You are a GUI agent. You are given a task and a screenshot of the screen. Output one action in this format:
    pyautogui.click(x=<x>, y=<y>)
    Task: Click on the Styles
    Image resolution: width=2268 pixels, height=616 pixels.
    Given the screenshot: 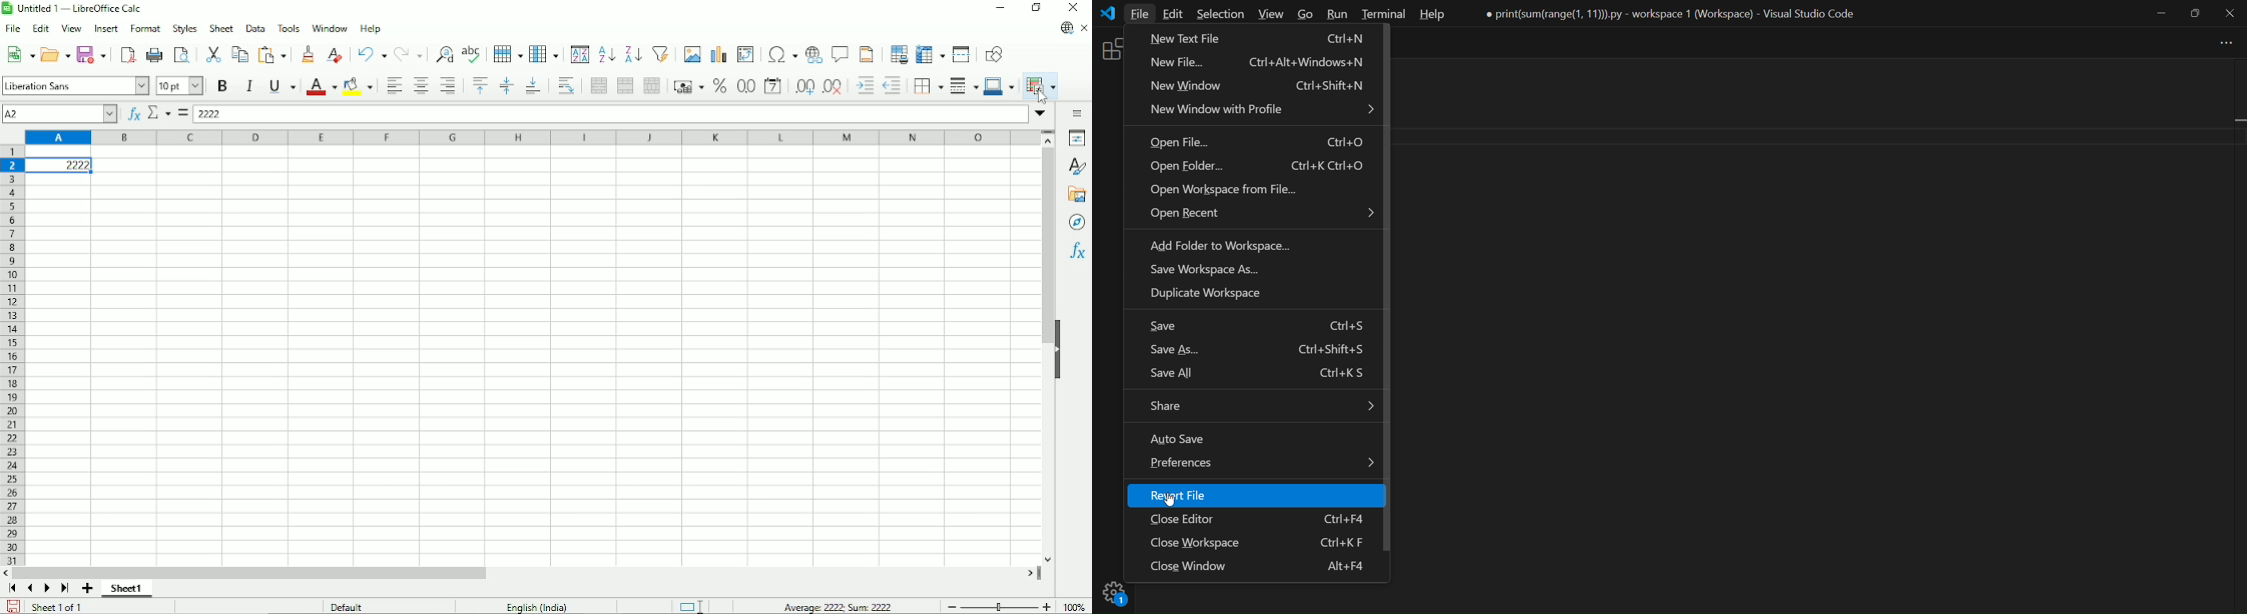 What is the action you would take?
    pyautogui.click(x=184, y=28)
    